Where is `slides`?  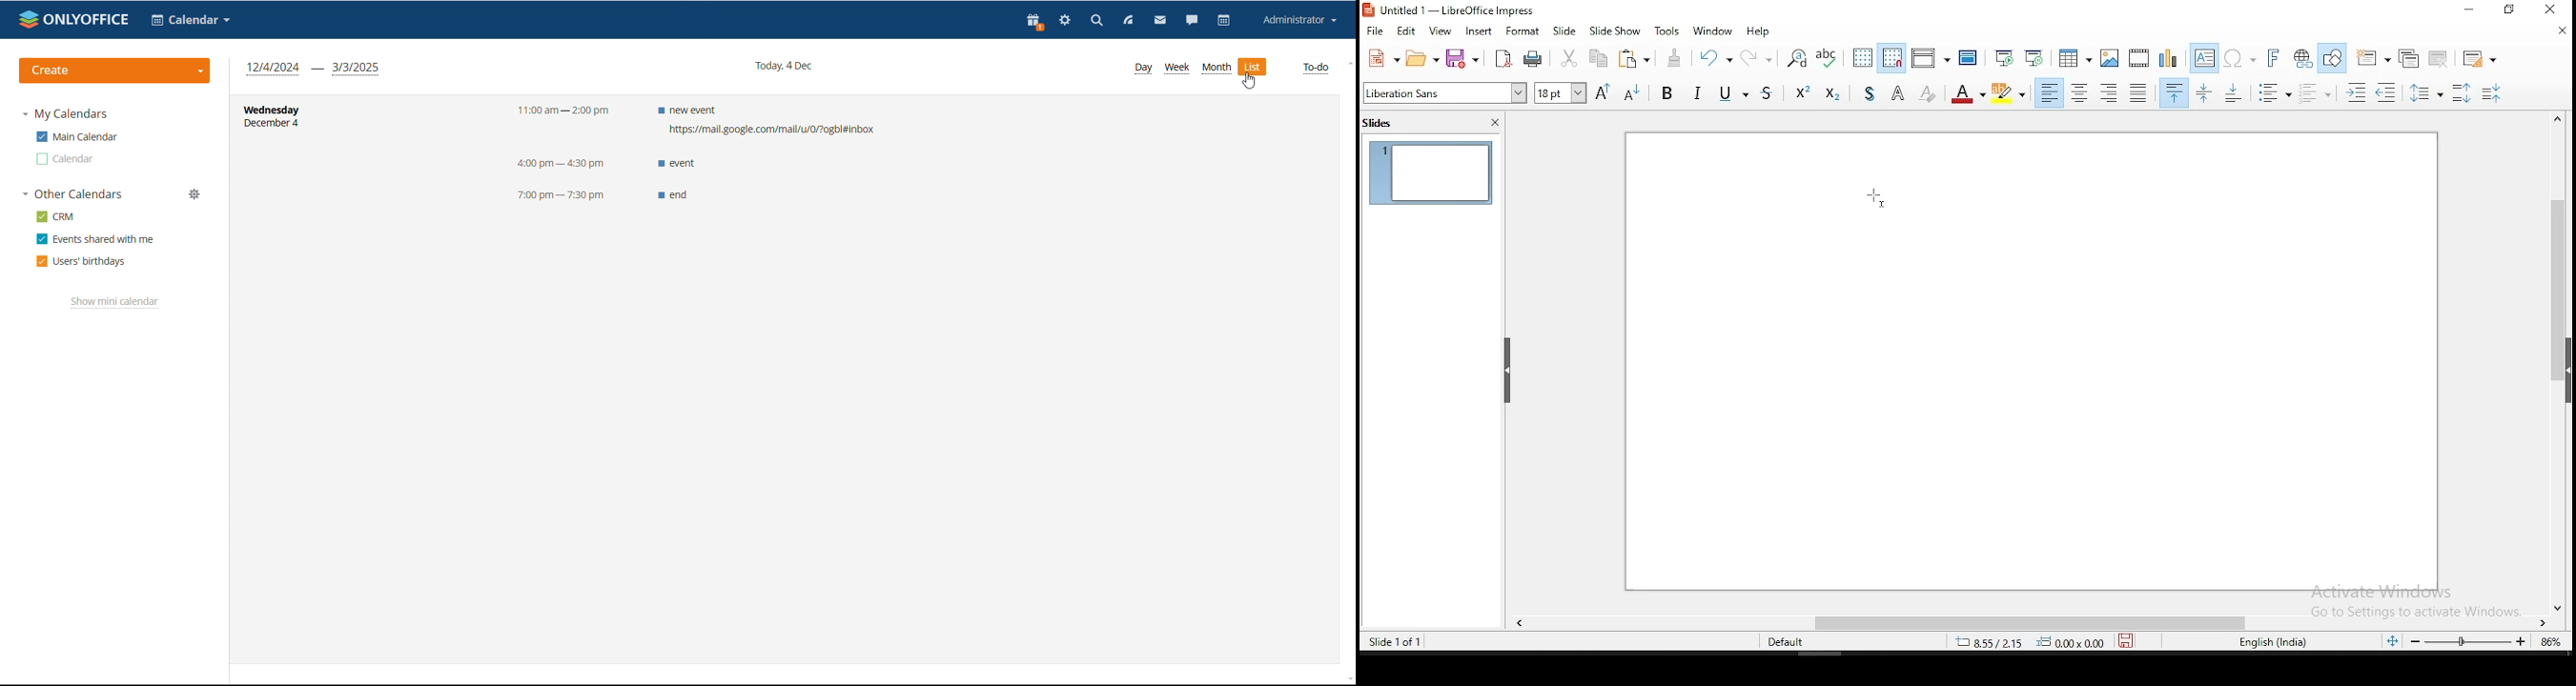
slides is located at coordinates (1380, 124).